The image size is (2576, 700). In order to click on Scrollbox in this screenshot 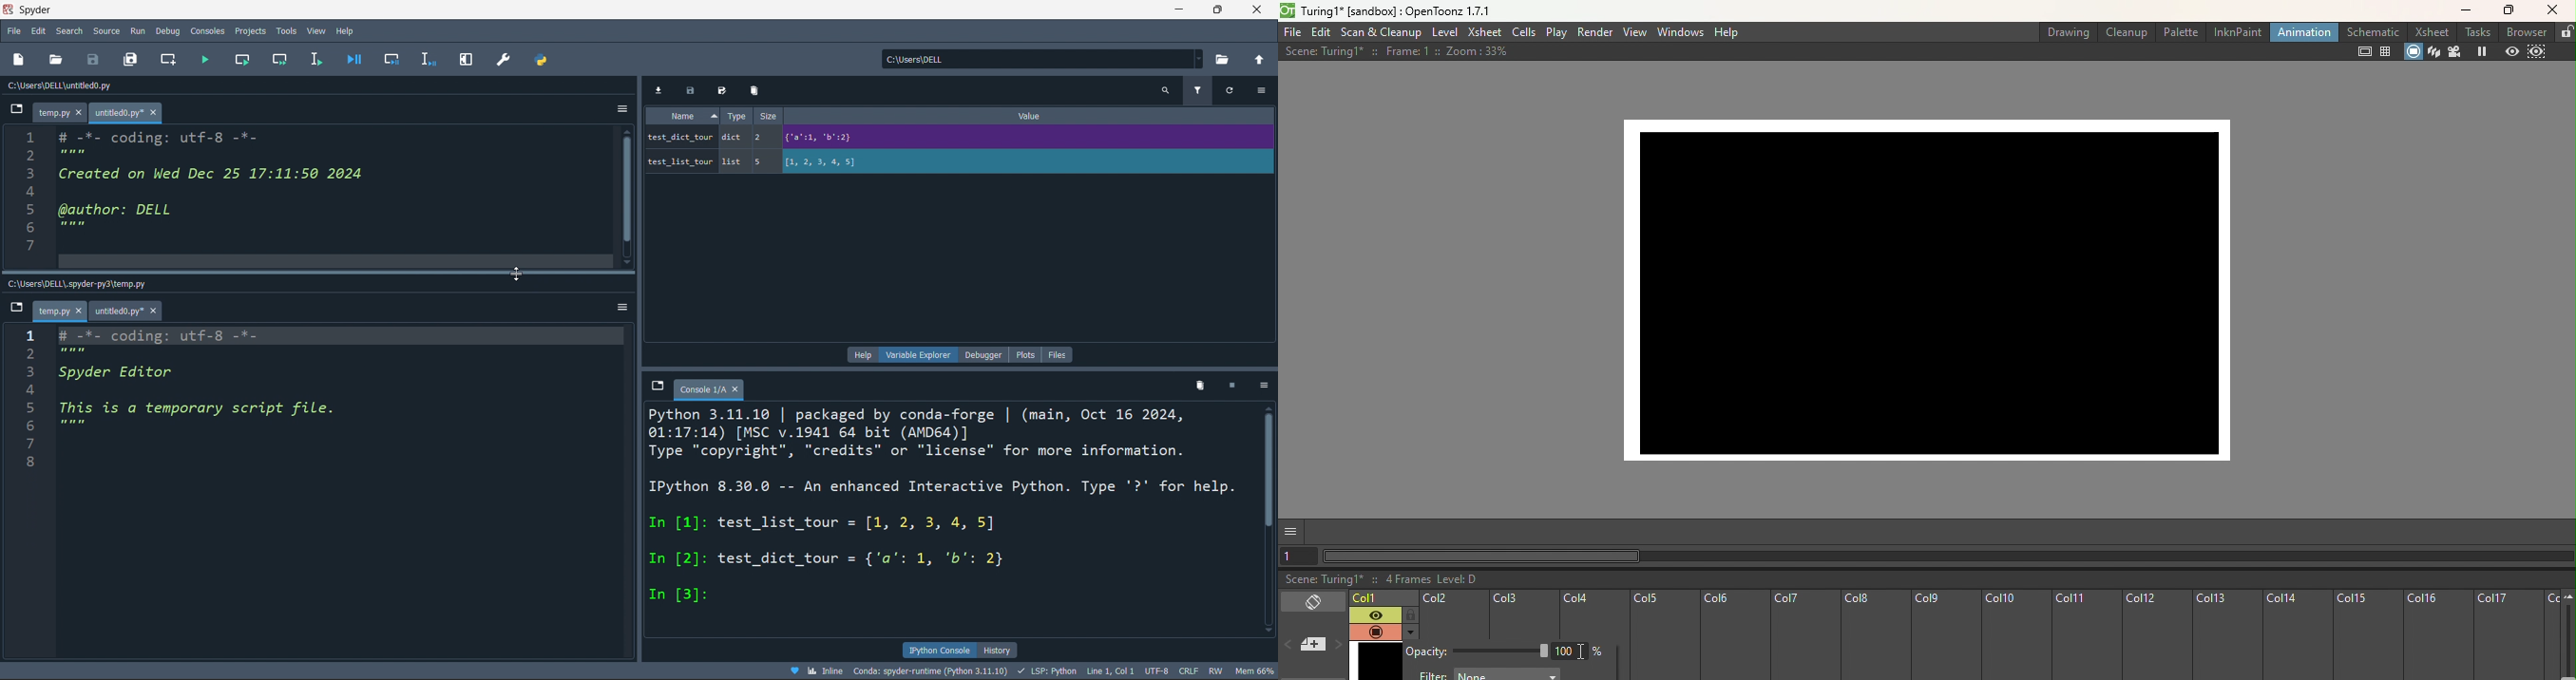, I will do `click(617, 198)`.